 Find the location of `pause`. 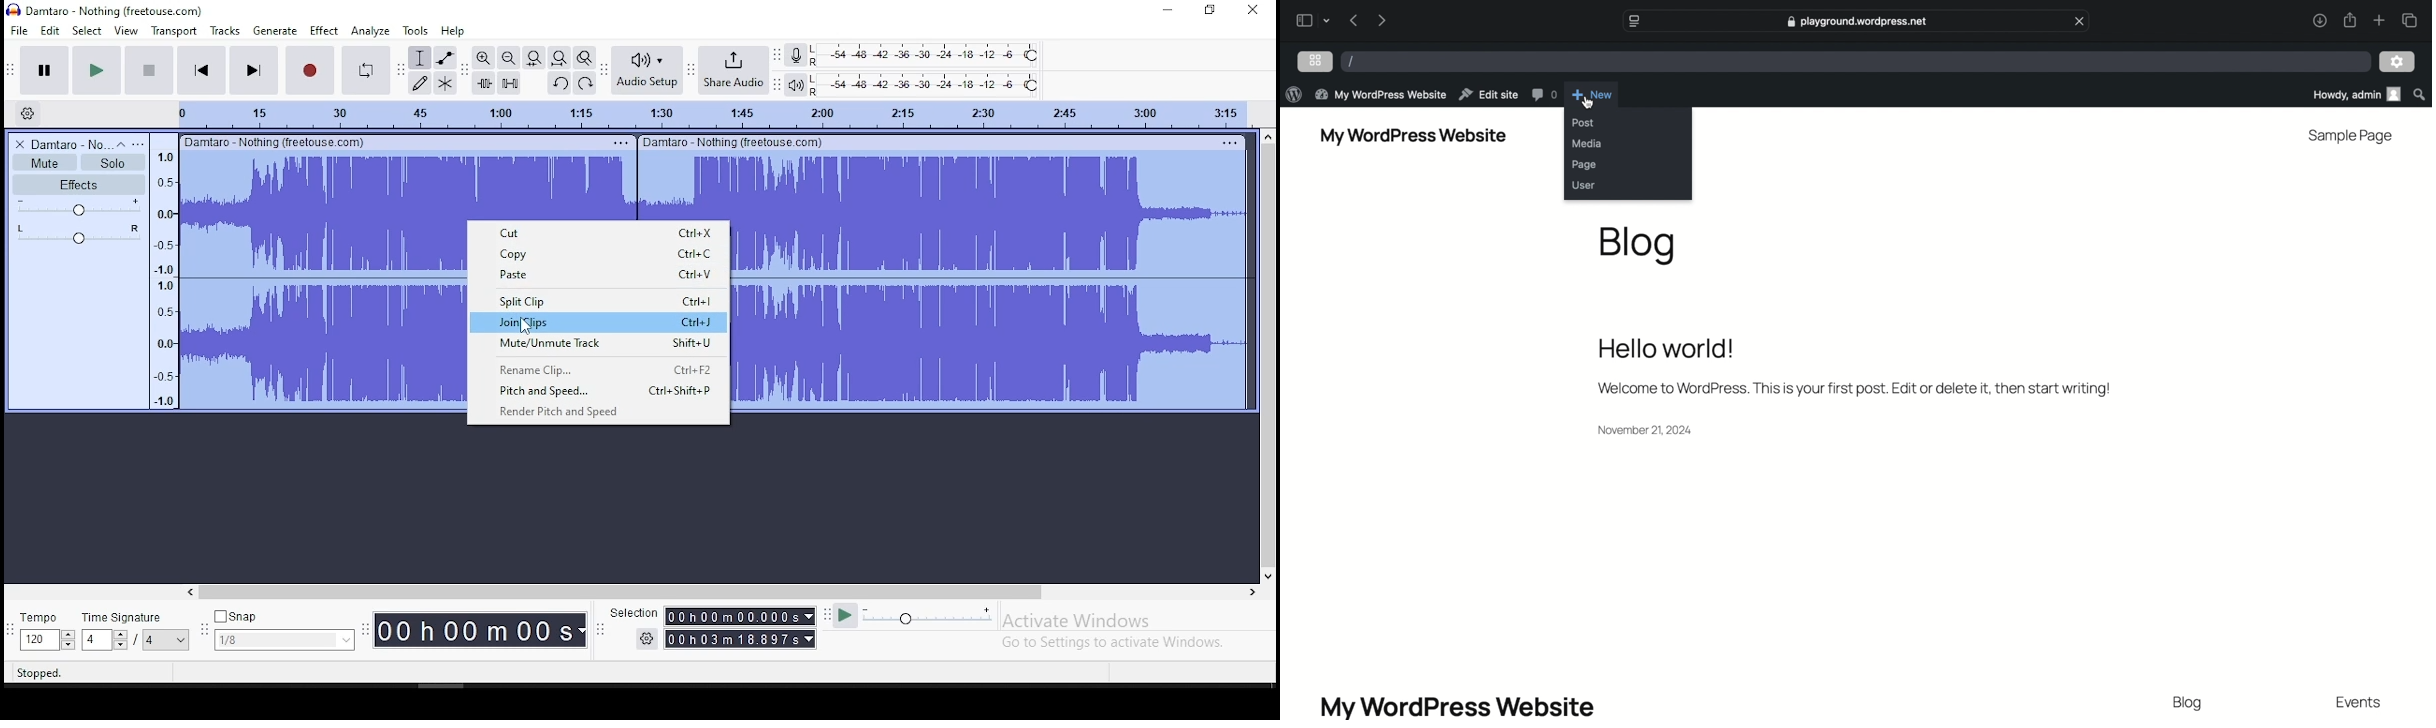

pause is located at coordinates (44, 68).